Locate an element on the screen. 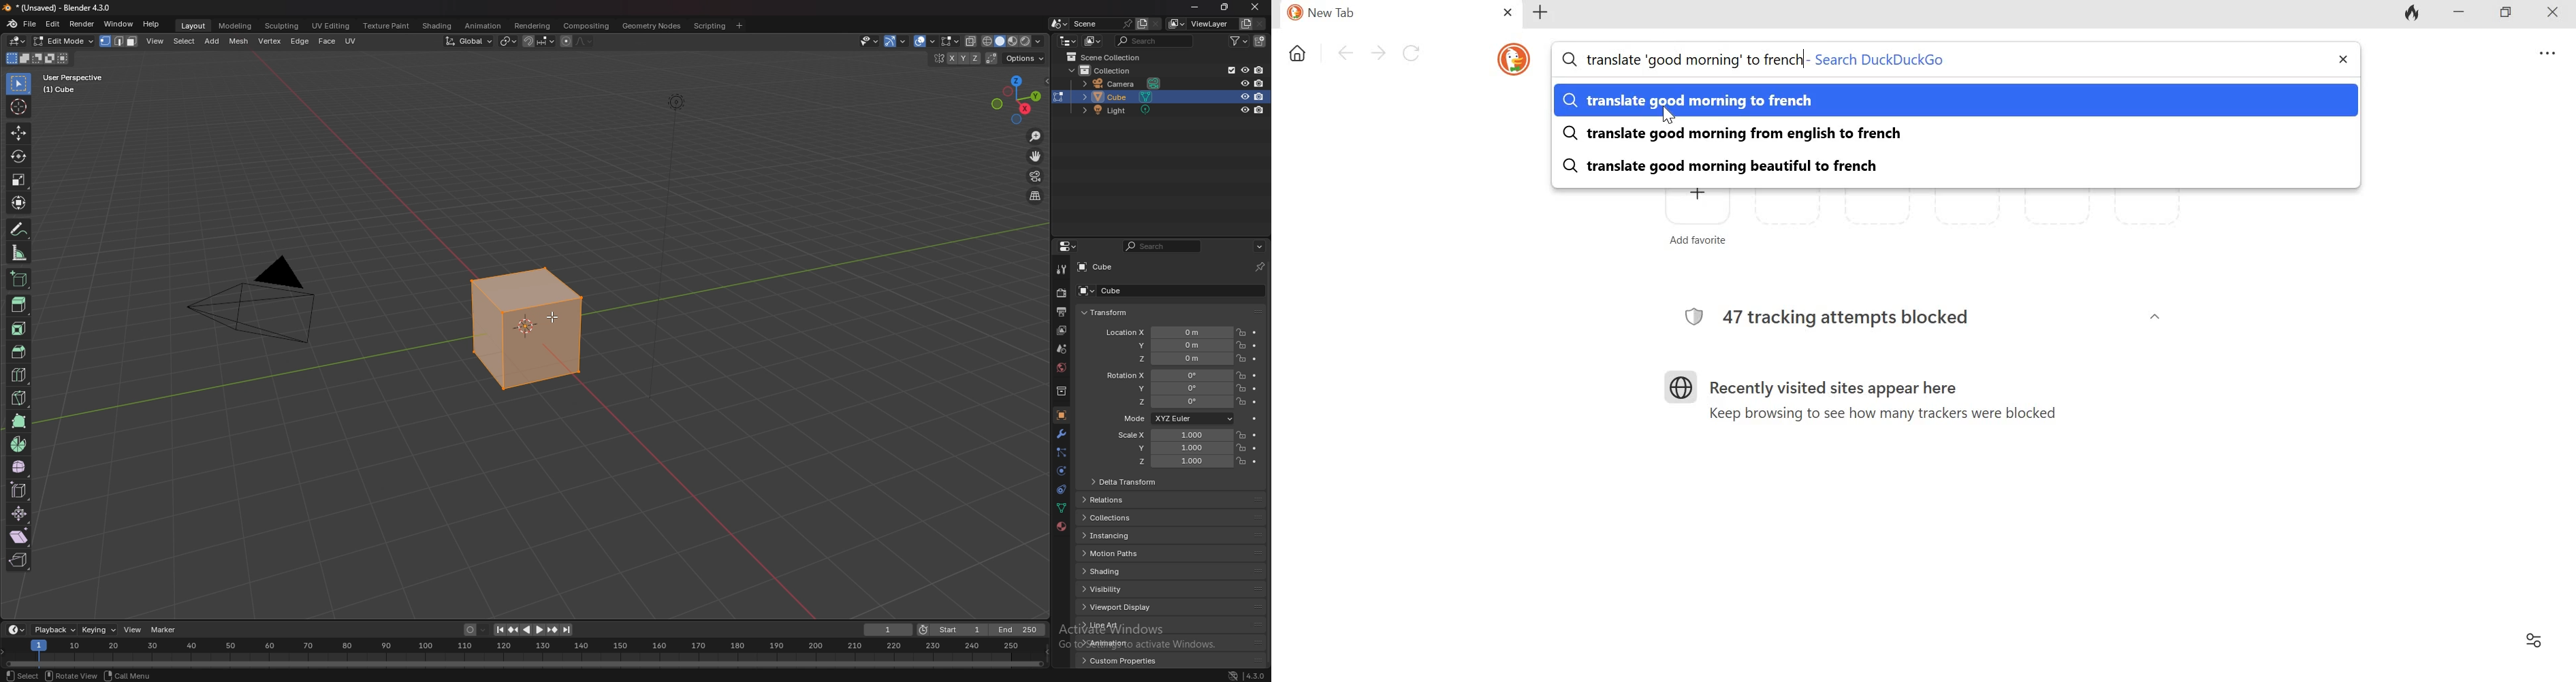  call menu is located at coordinates (130, 676).